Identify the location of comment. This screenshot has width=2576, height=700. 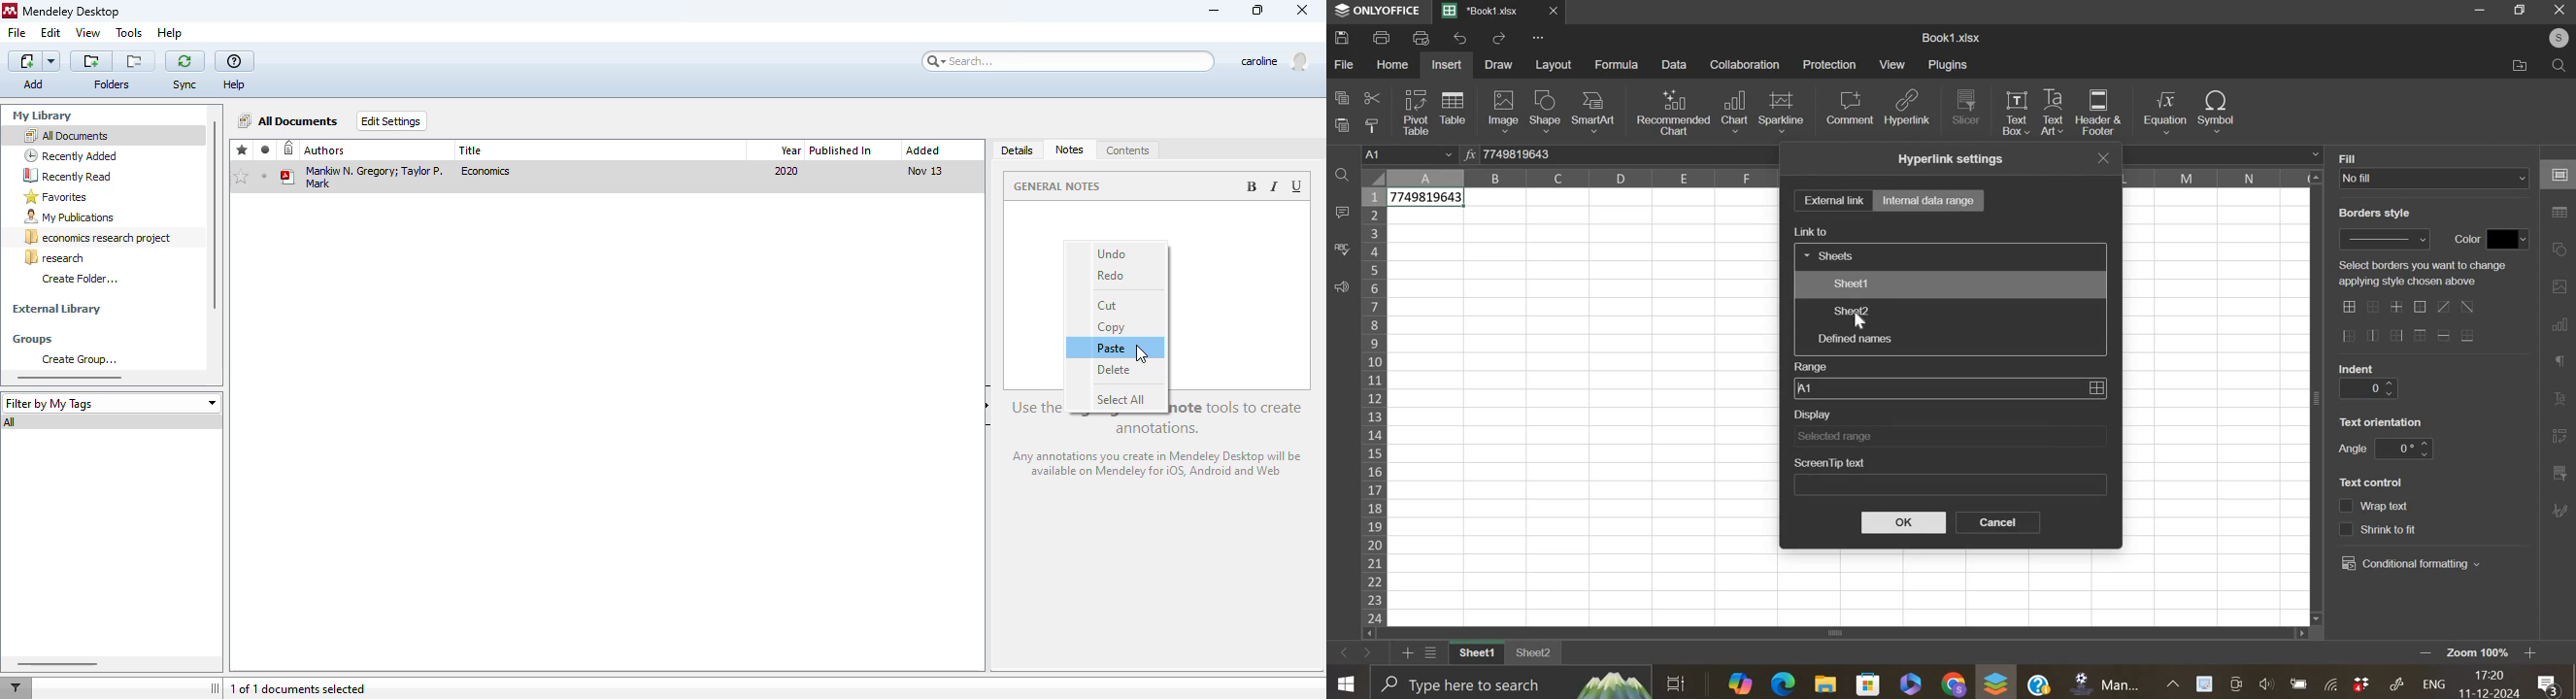
(1849, 107).